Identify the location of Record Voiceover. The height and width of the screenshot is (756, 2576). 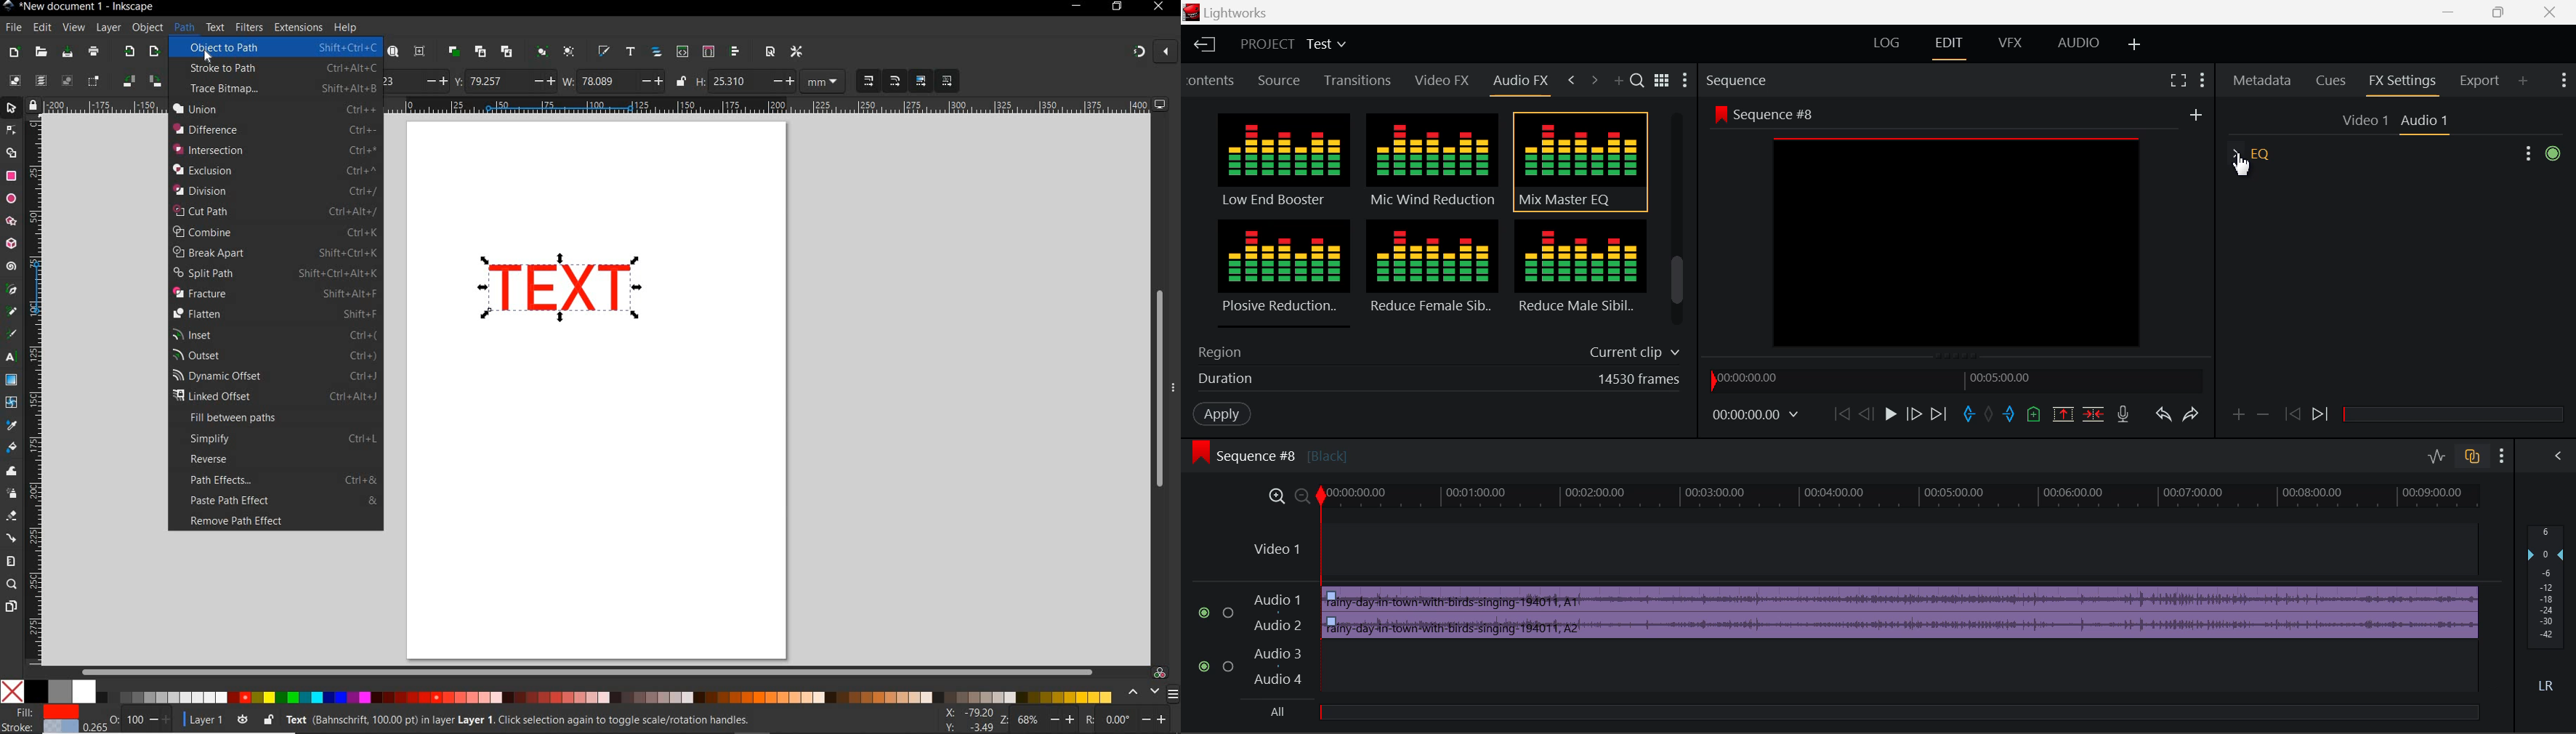
(2122, 415).